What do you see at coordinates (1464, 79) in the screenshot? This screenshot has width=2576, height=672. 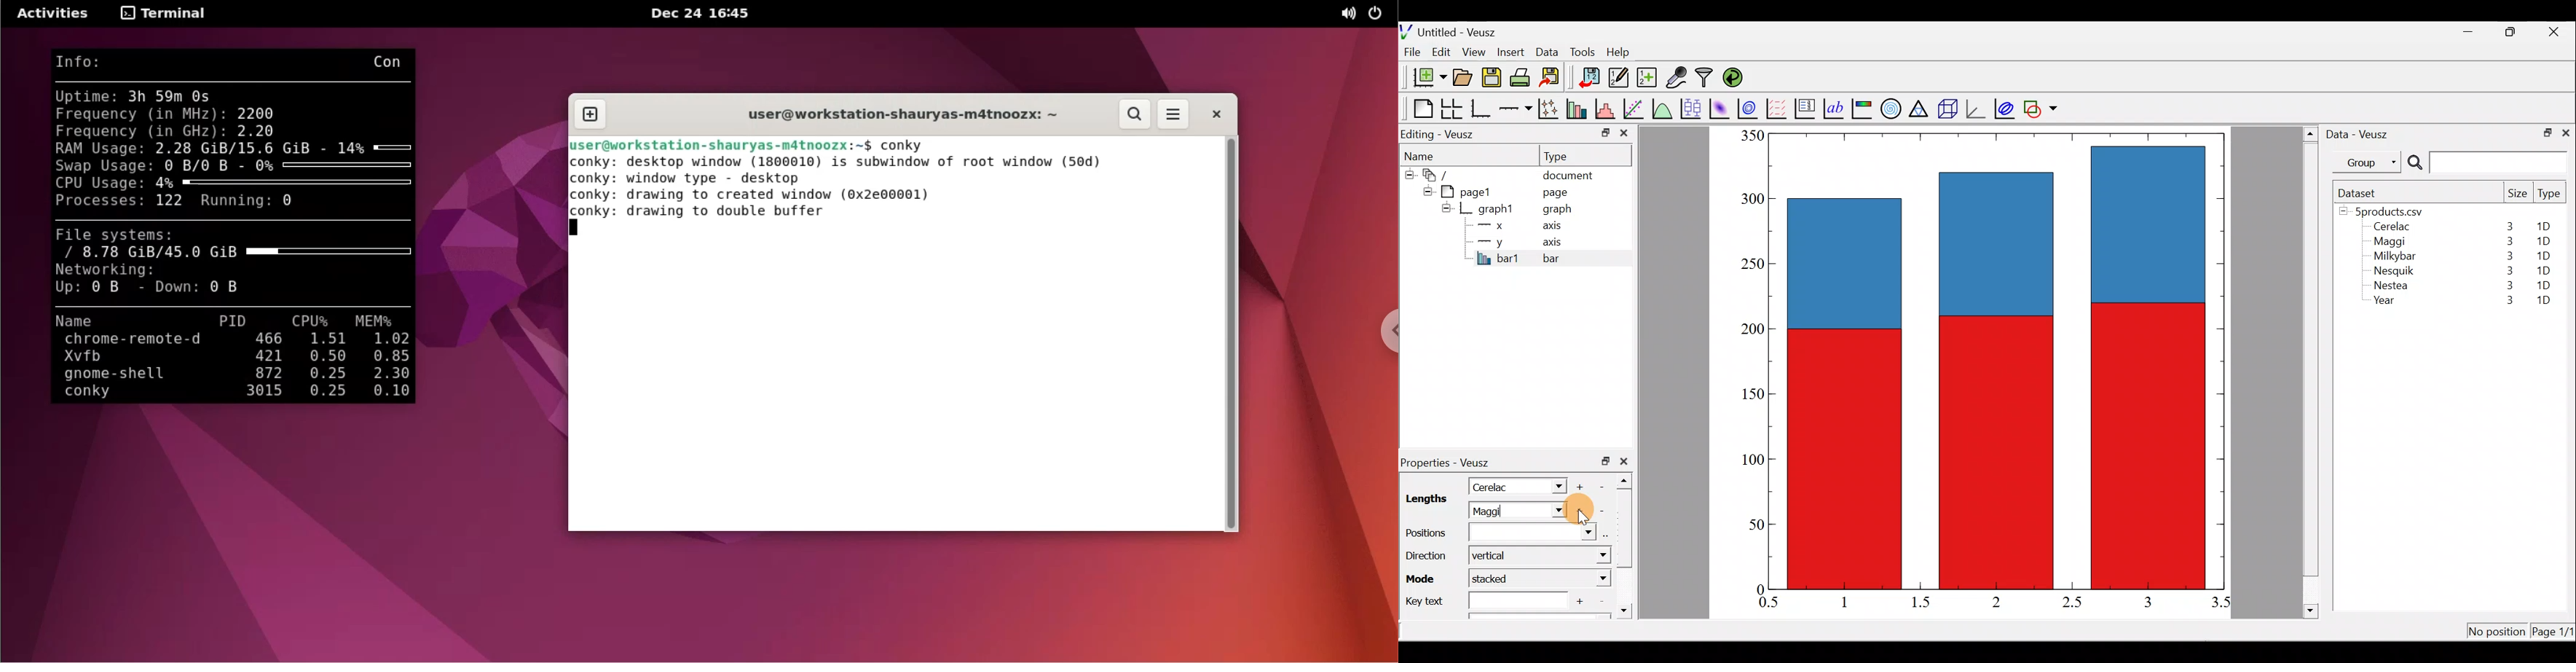 I see `Open a document` at bounding box center [1464, 79].